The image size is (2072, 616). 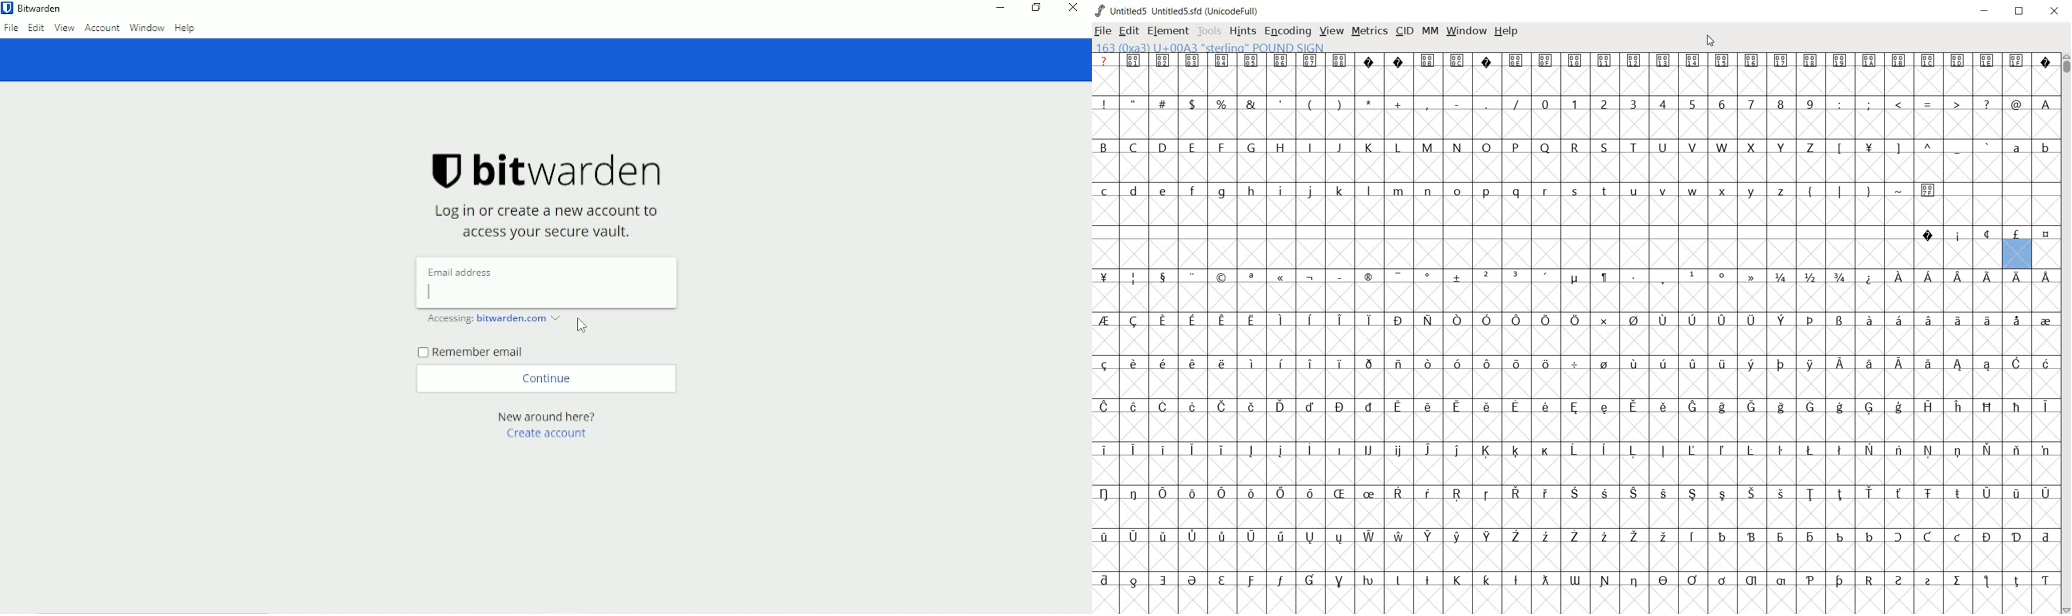 What do you see at coordinates (445, 169) in the screenshot?
I see `logo` at bounding box center [445, 169].